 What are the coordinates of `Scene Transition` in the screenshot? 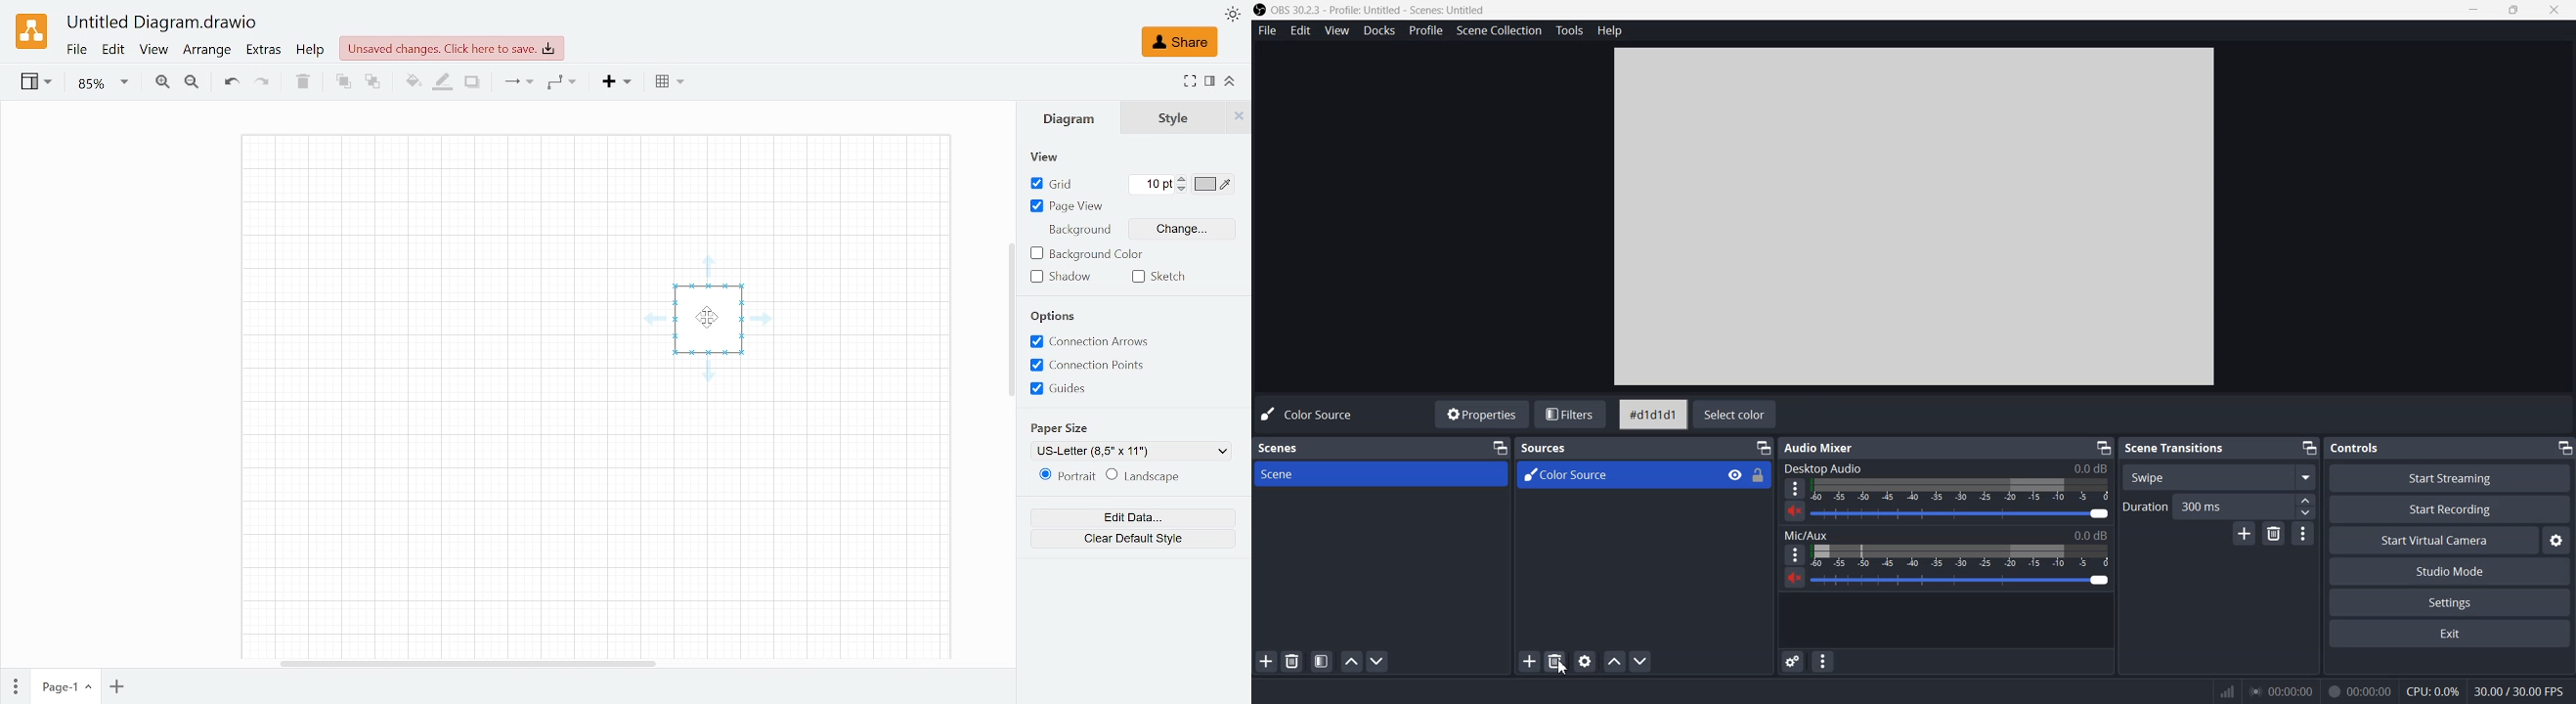 It's located at (2175, 447).